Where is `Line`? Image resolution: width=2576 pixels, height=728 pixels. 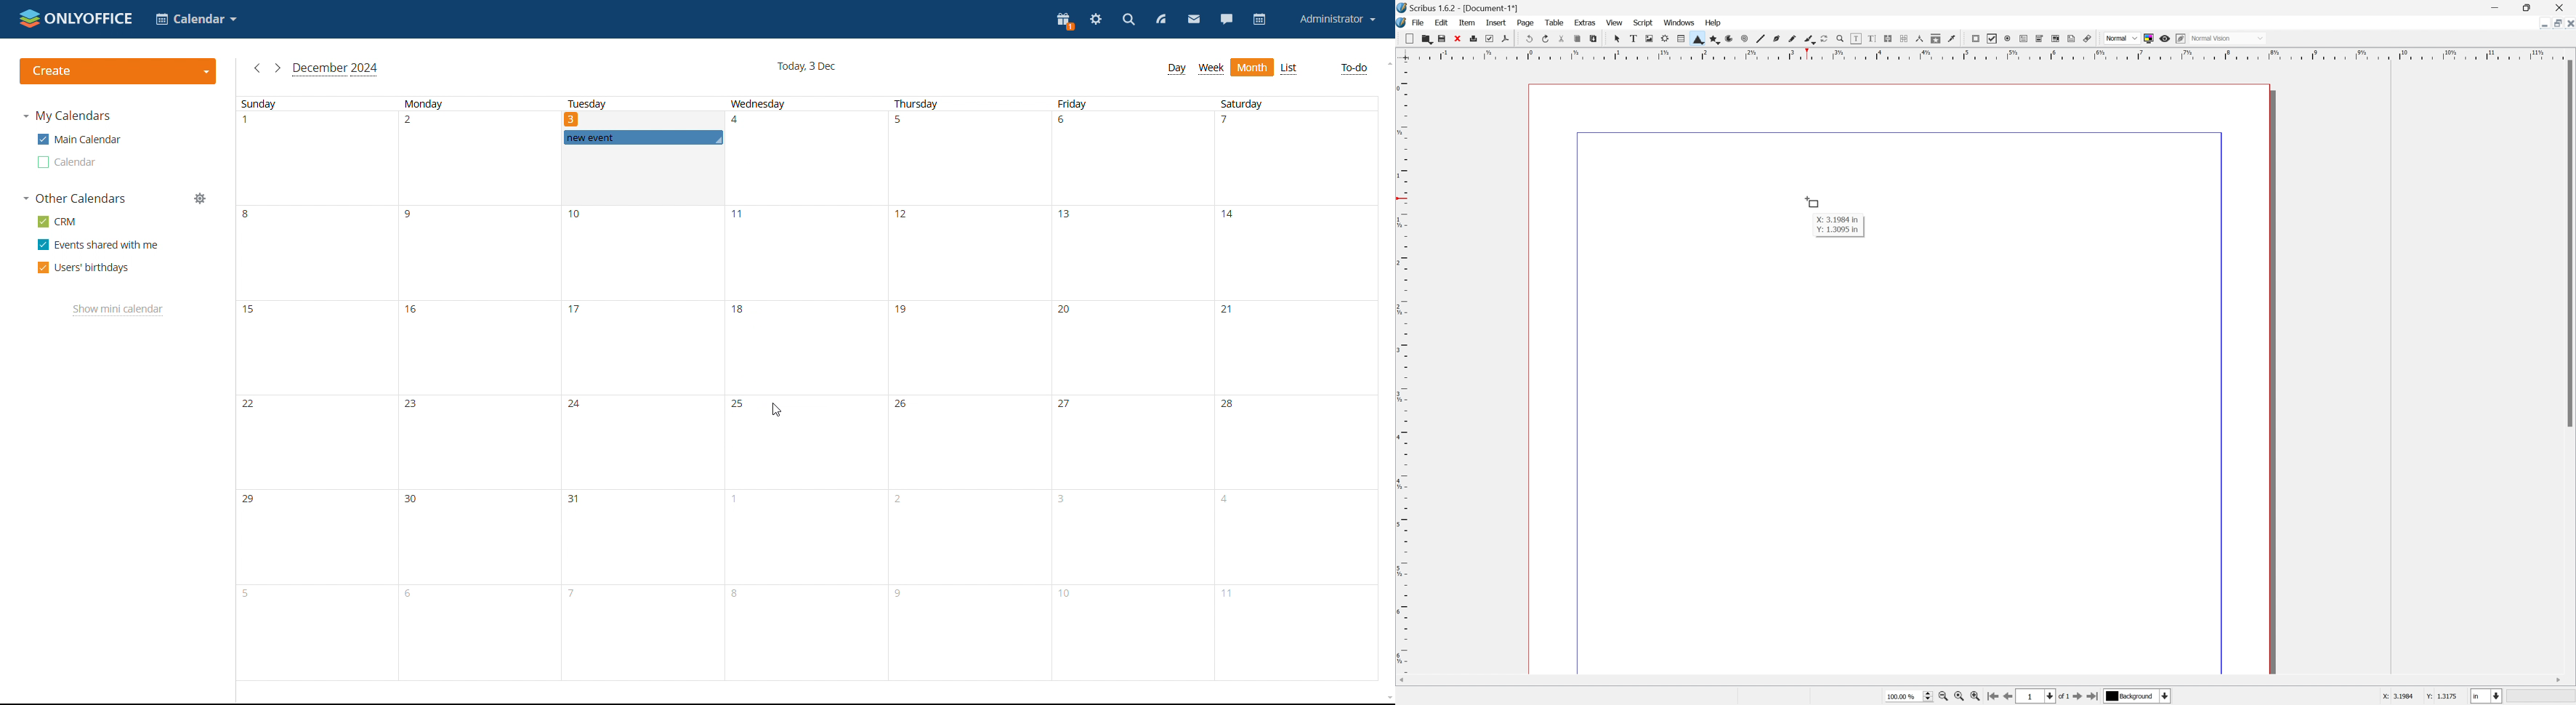
Line is located at coordinates (1759, 39).